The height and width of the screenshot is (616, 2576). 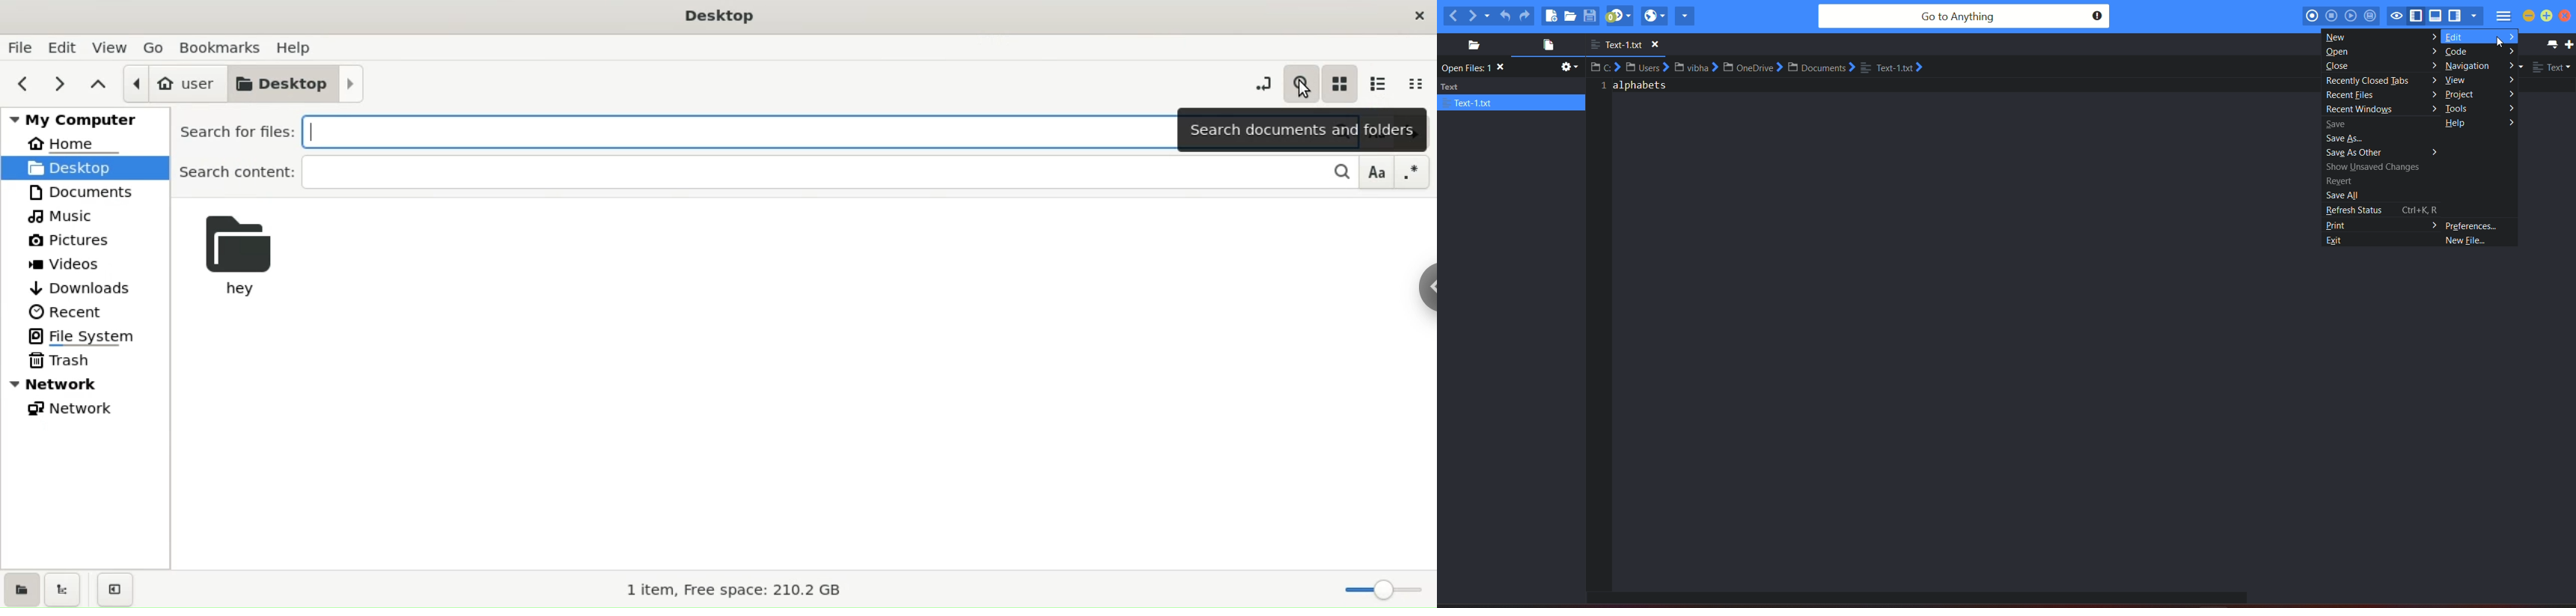 I want to click on redo, so click(x=1525, y=15).